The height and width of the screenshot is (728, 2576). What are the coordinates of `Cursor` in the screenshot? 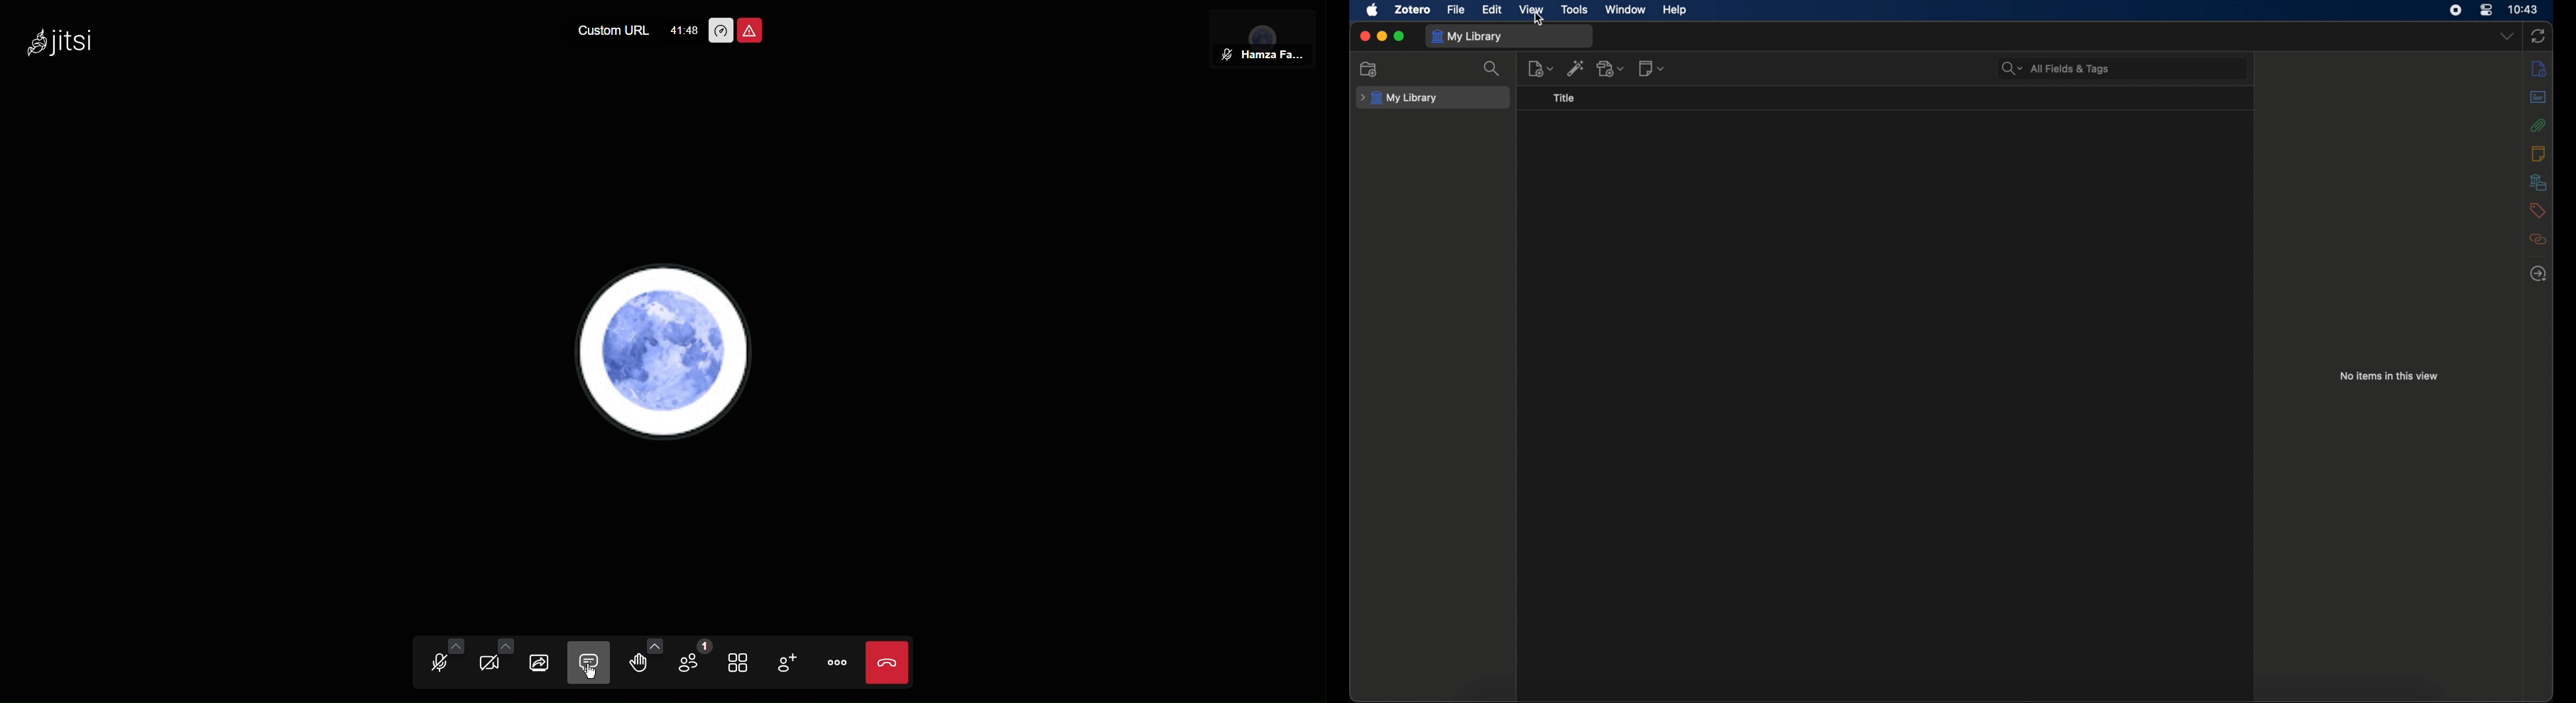 It's located at (590, 670).